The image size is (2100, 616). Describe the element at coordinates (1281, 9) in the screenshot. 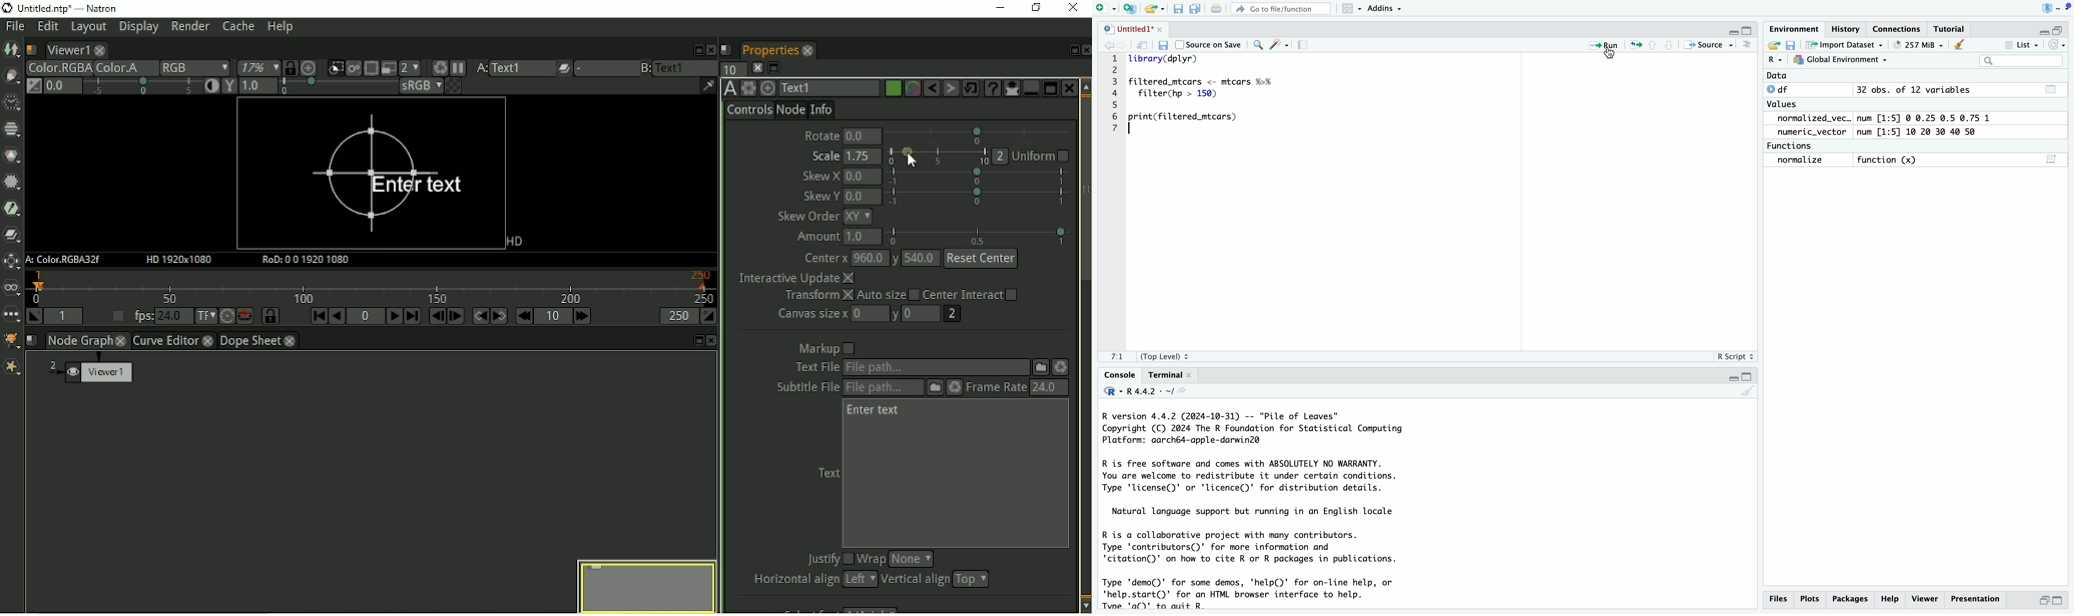

I see `Go to file/function` at that location.